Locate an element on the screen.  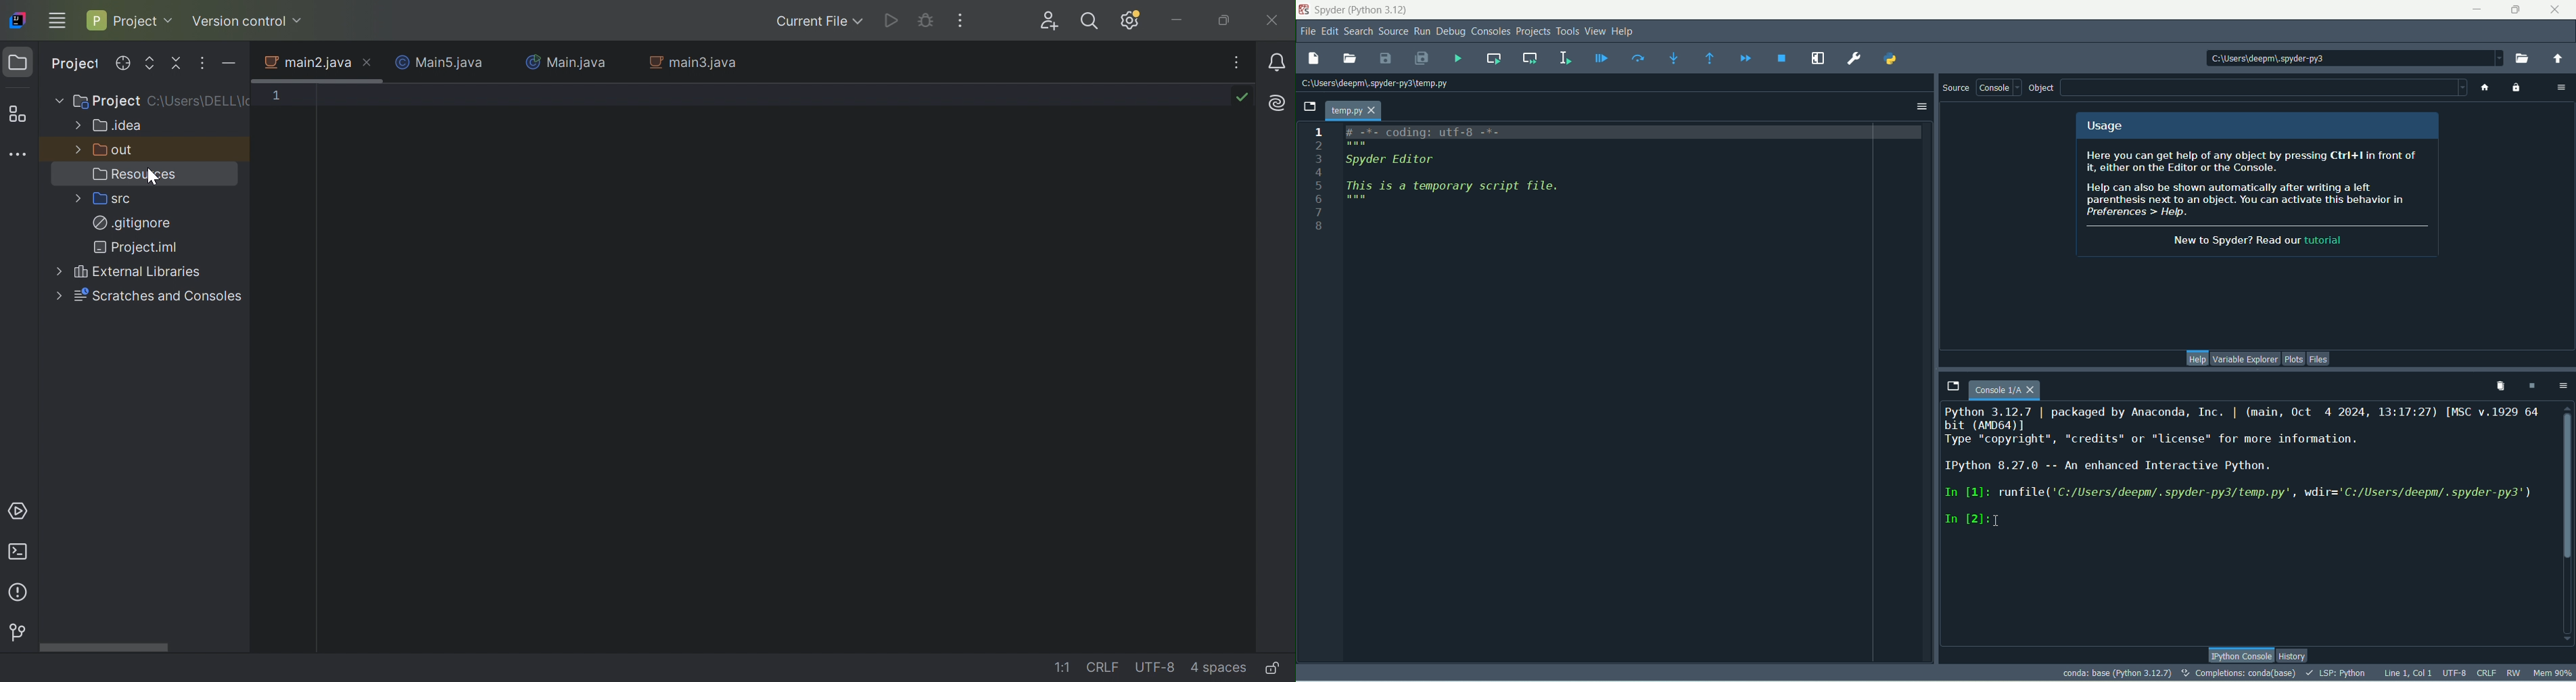
vertical scroll bar is located at coordinates (2565, 523).